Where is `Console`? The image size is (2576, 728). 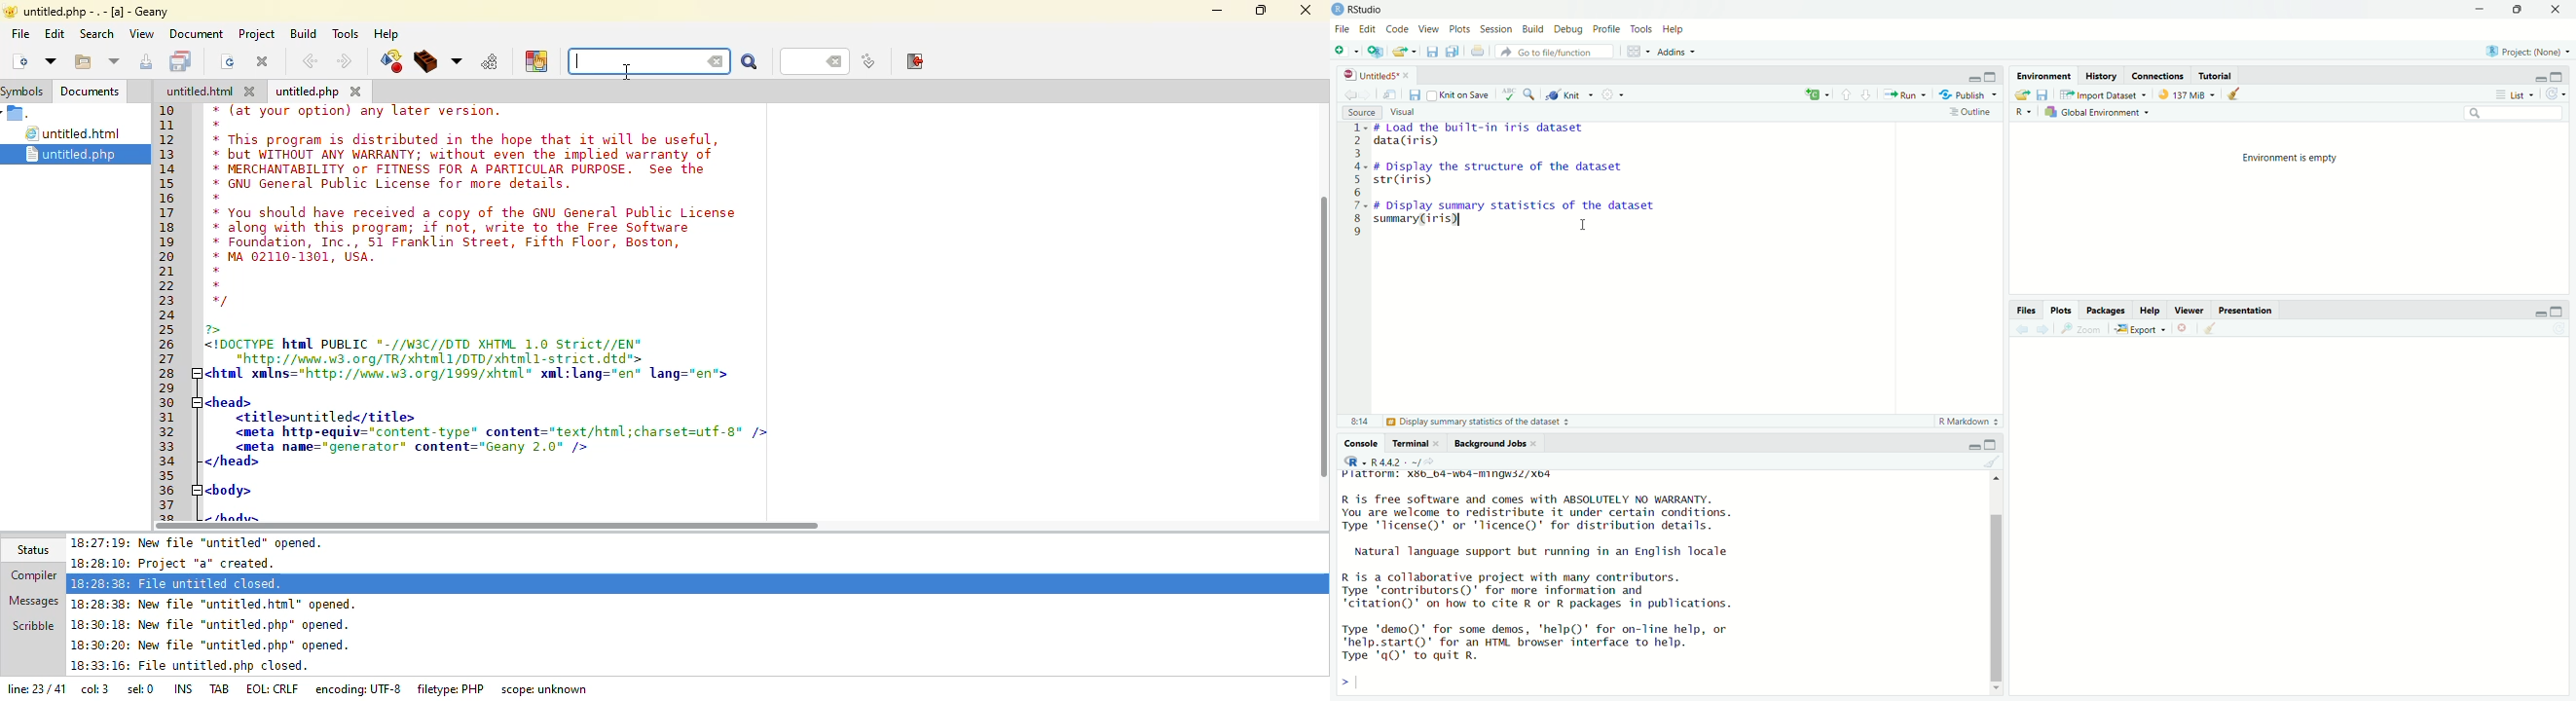
Console is located at coordinates (1360, 443).